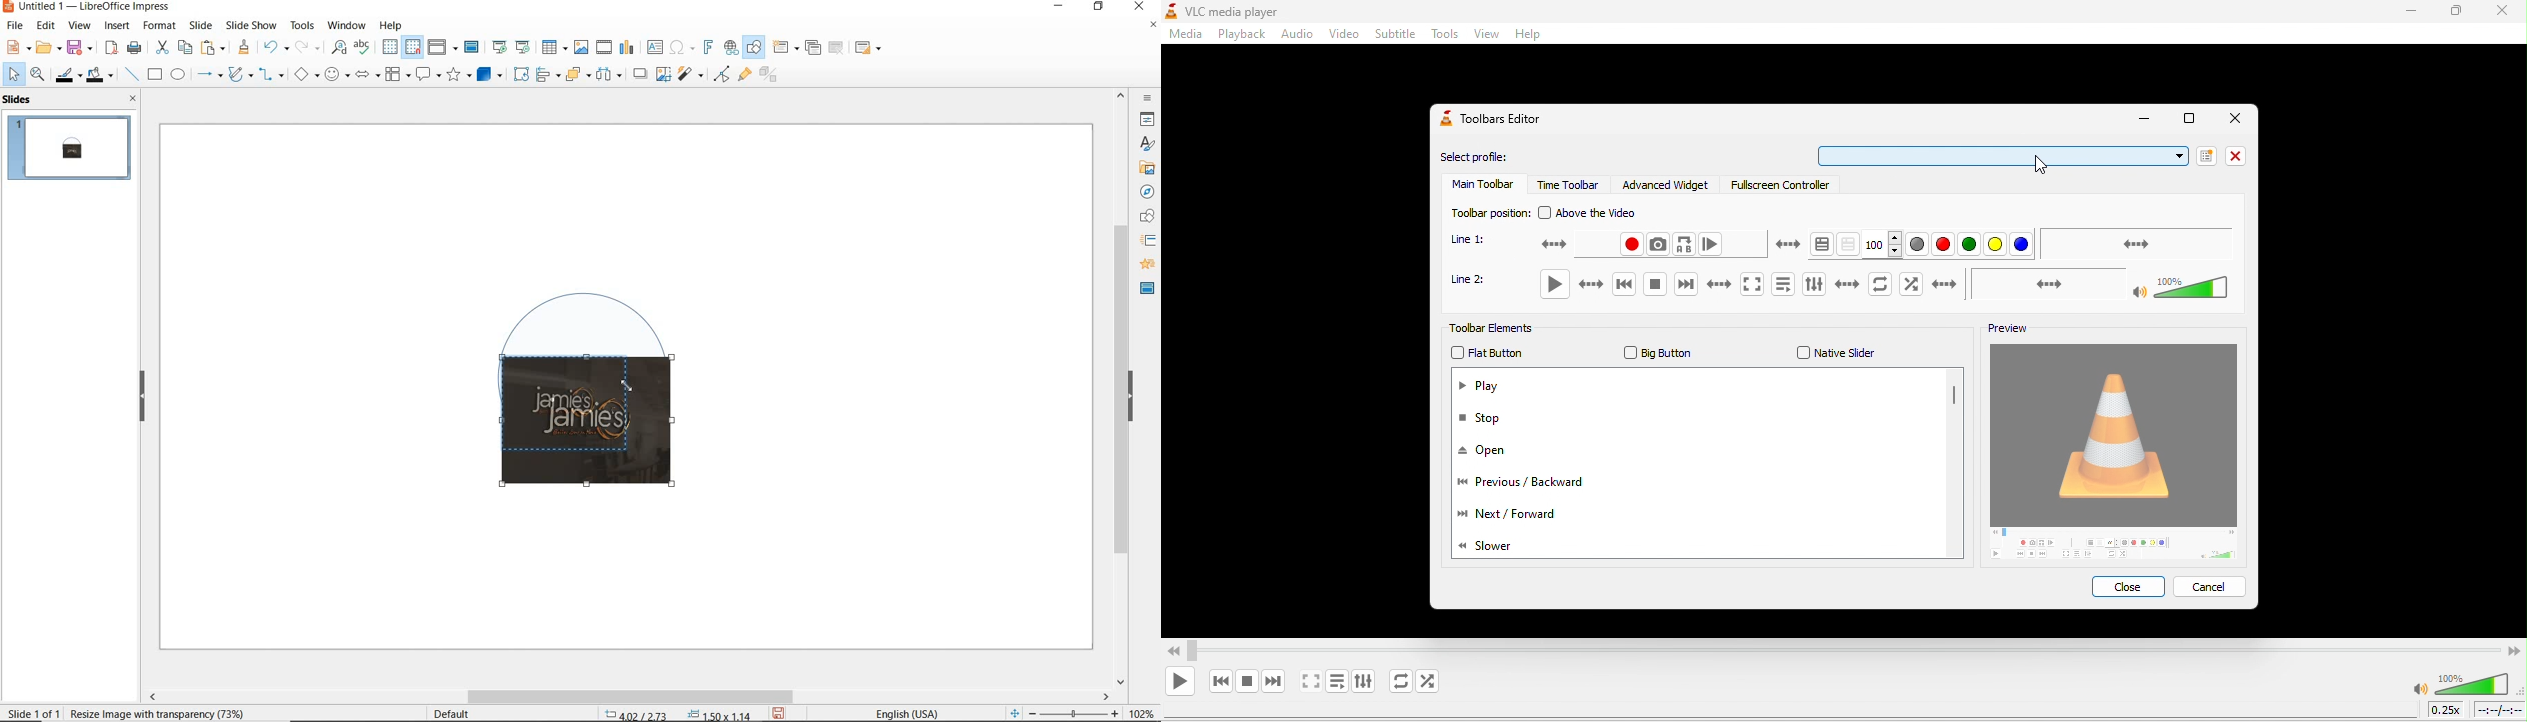 The width and height of the screenshot is (2548, 728). Describe the element at coordinates (158, 25) in the screenshot. I see `format` at that location.